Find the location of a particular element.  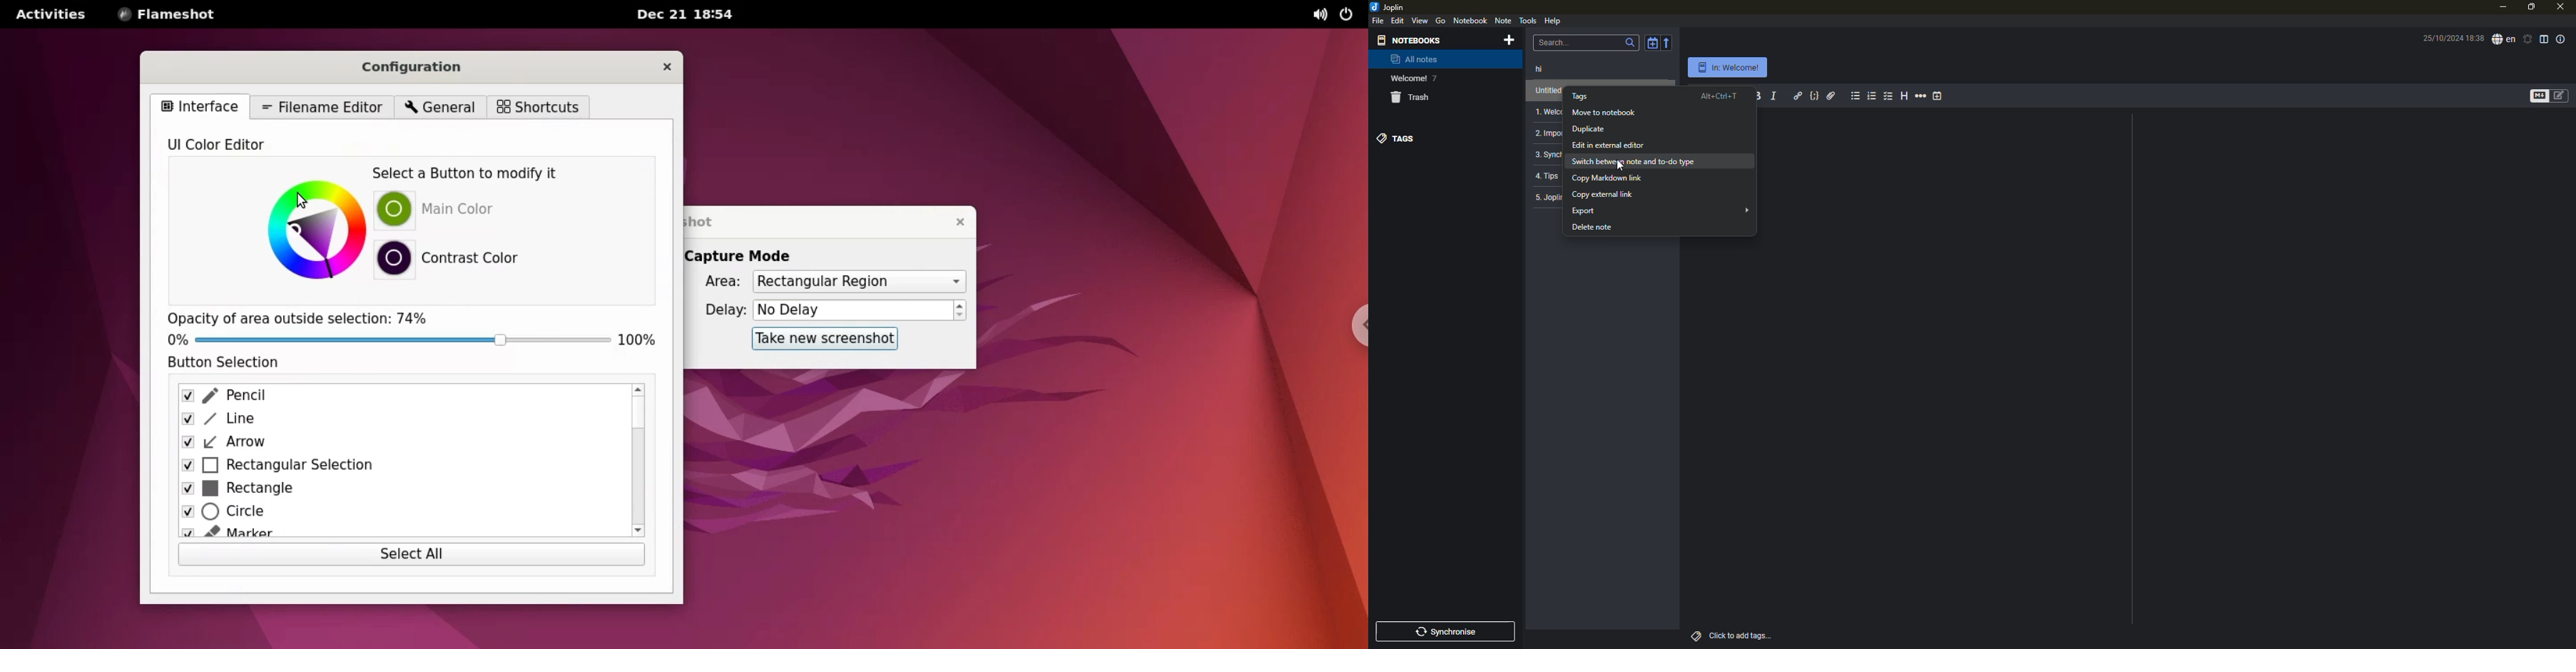

trash is located at coordinates (1409, 97).